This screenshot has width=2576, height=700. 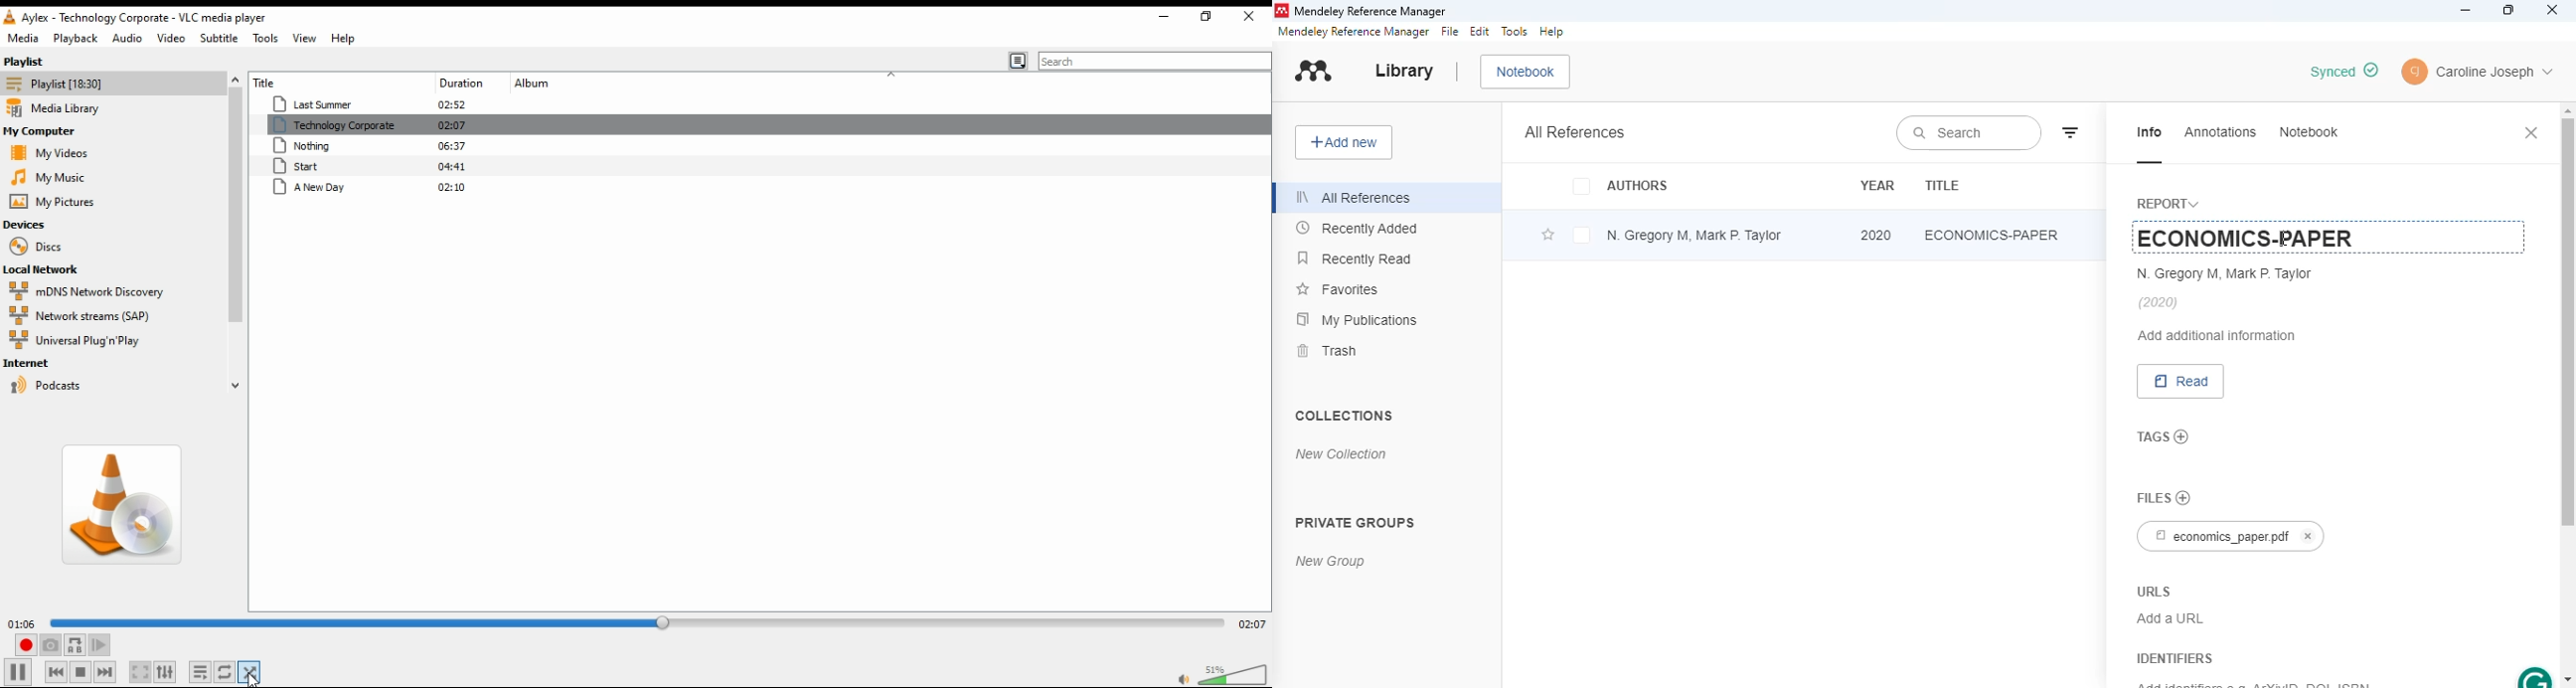 I want to click on album, so click(x=540, y=83).